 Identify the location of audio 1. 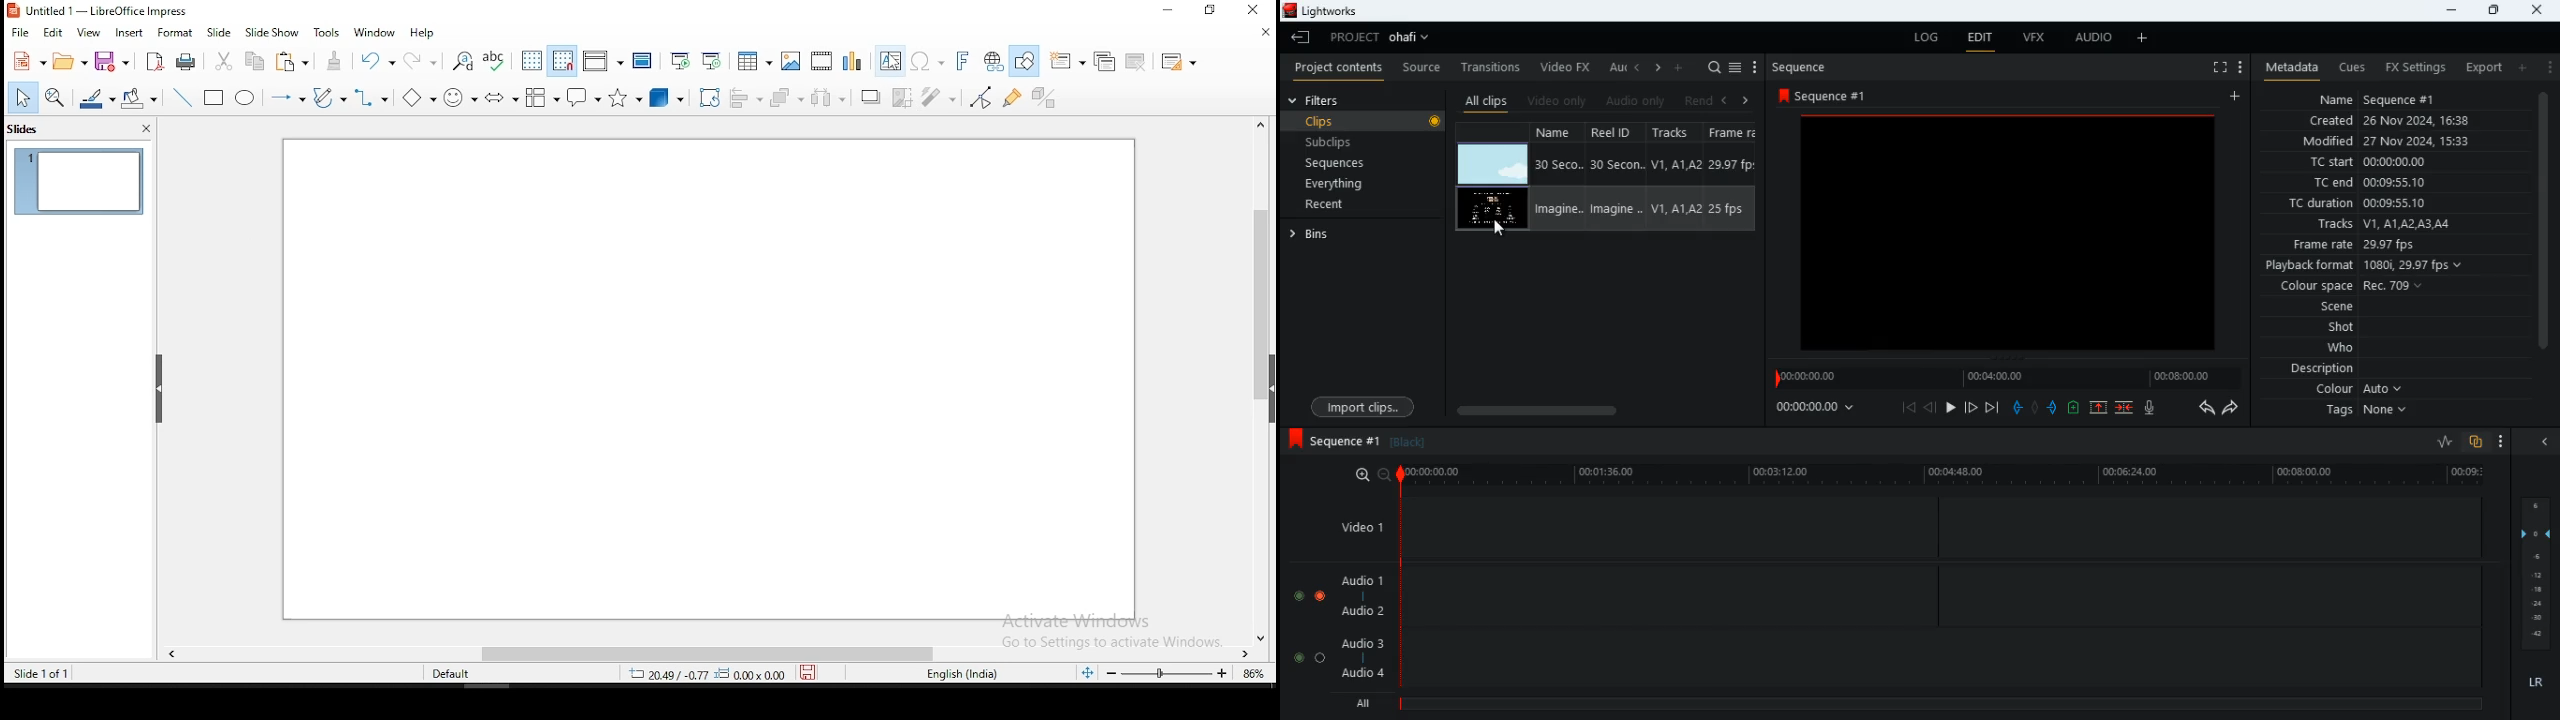
(1365, 584).